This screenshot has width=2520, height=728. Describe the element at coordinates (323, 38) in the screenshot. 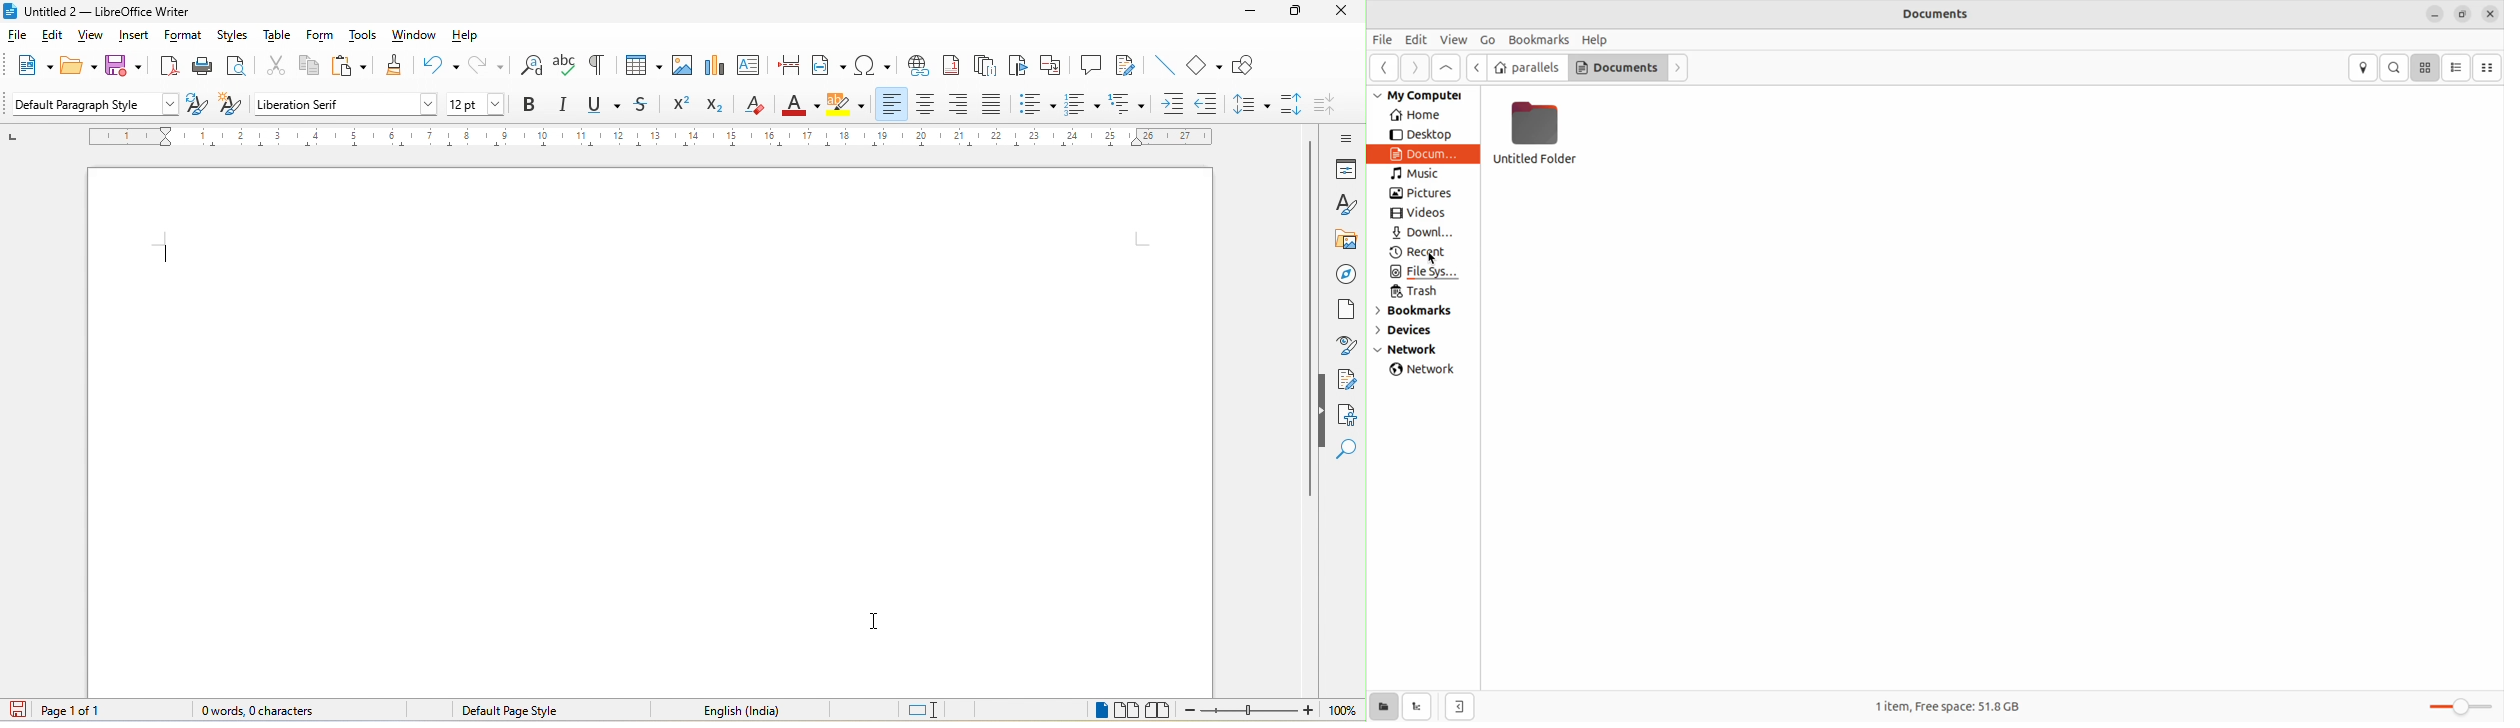

I see `form` at that location.